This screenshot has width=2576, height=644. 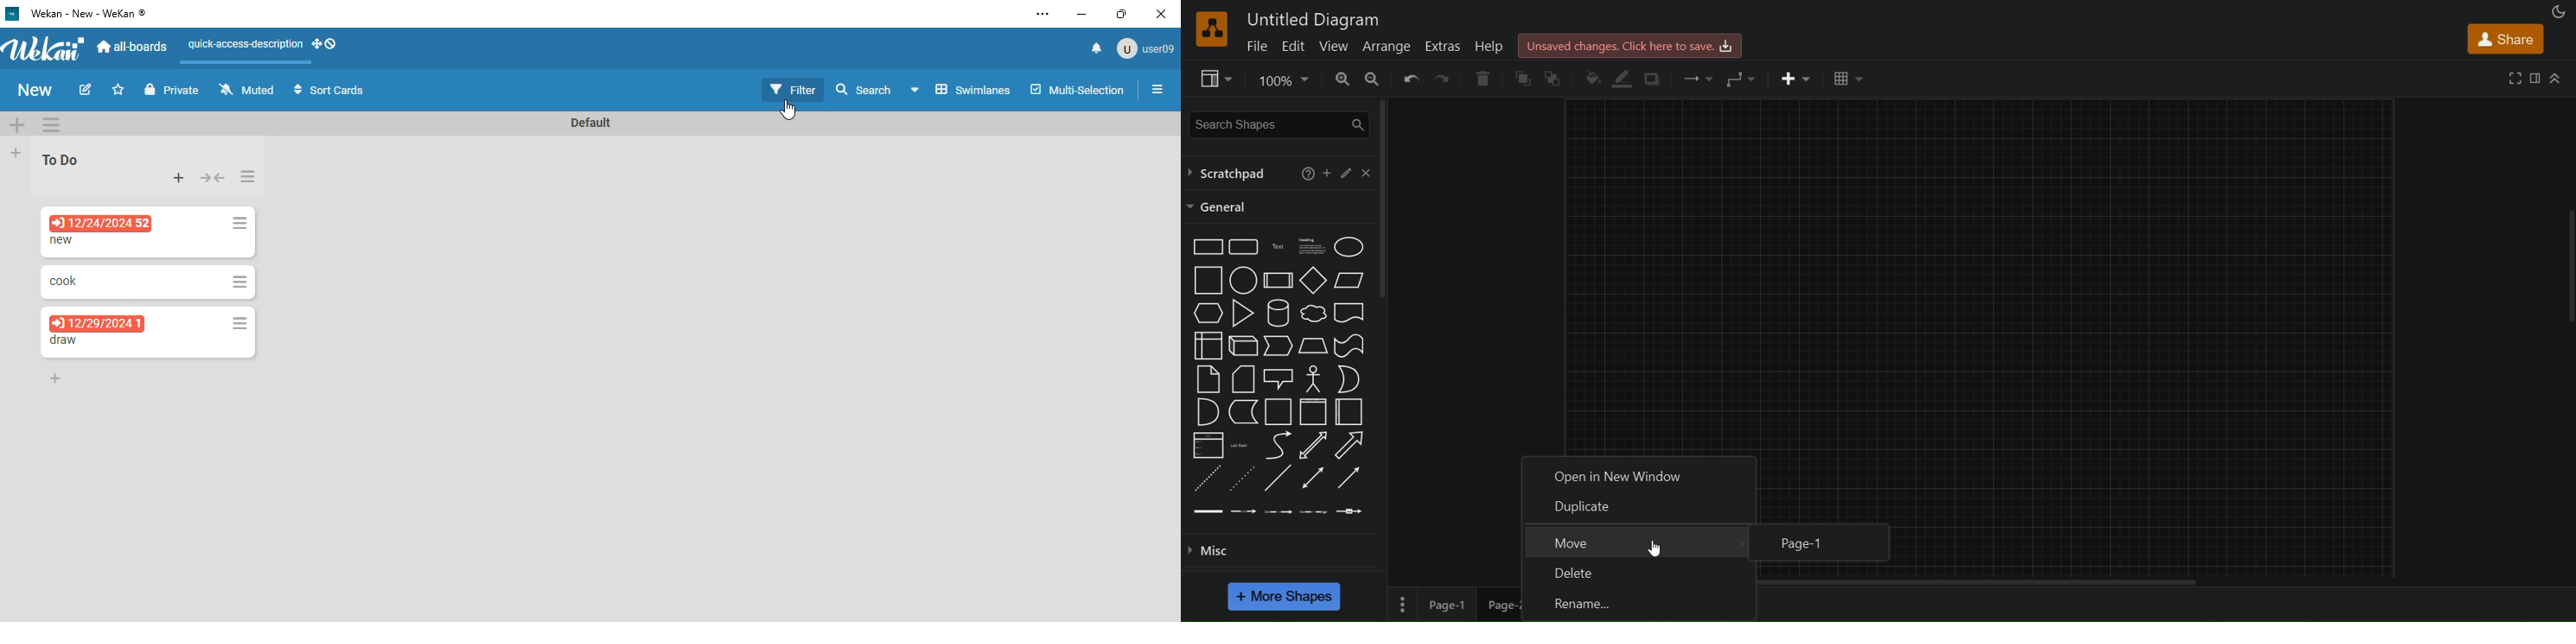 What do you see at coordinates (1448, 605) in the screenshot?
I see `page 1` at bounding box center [1448, 605].